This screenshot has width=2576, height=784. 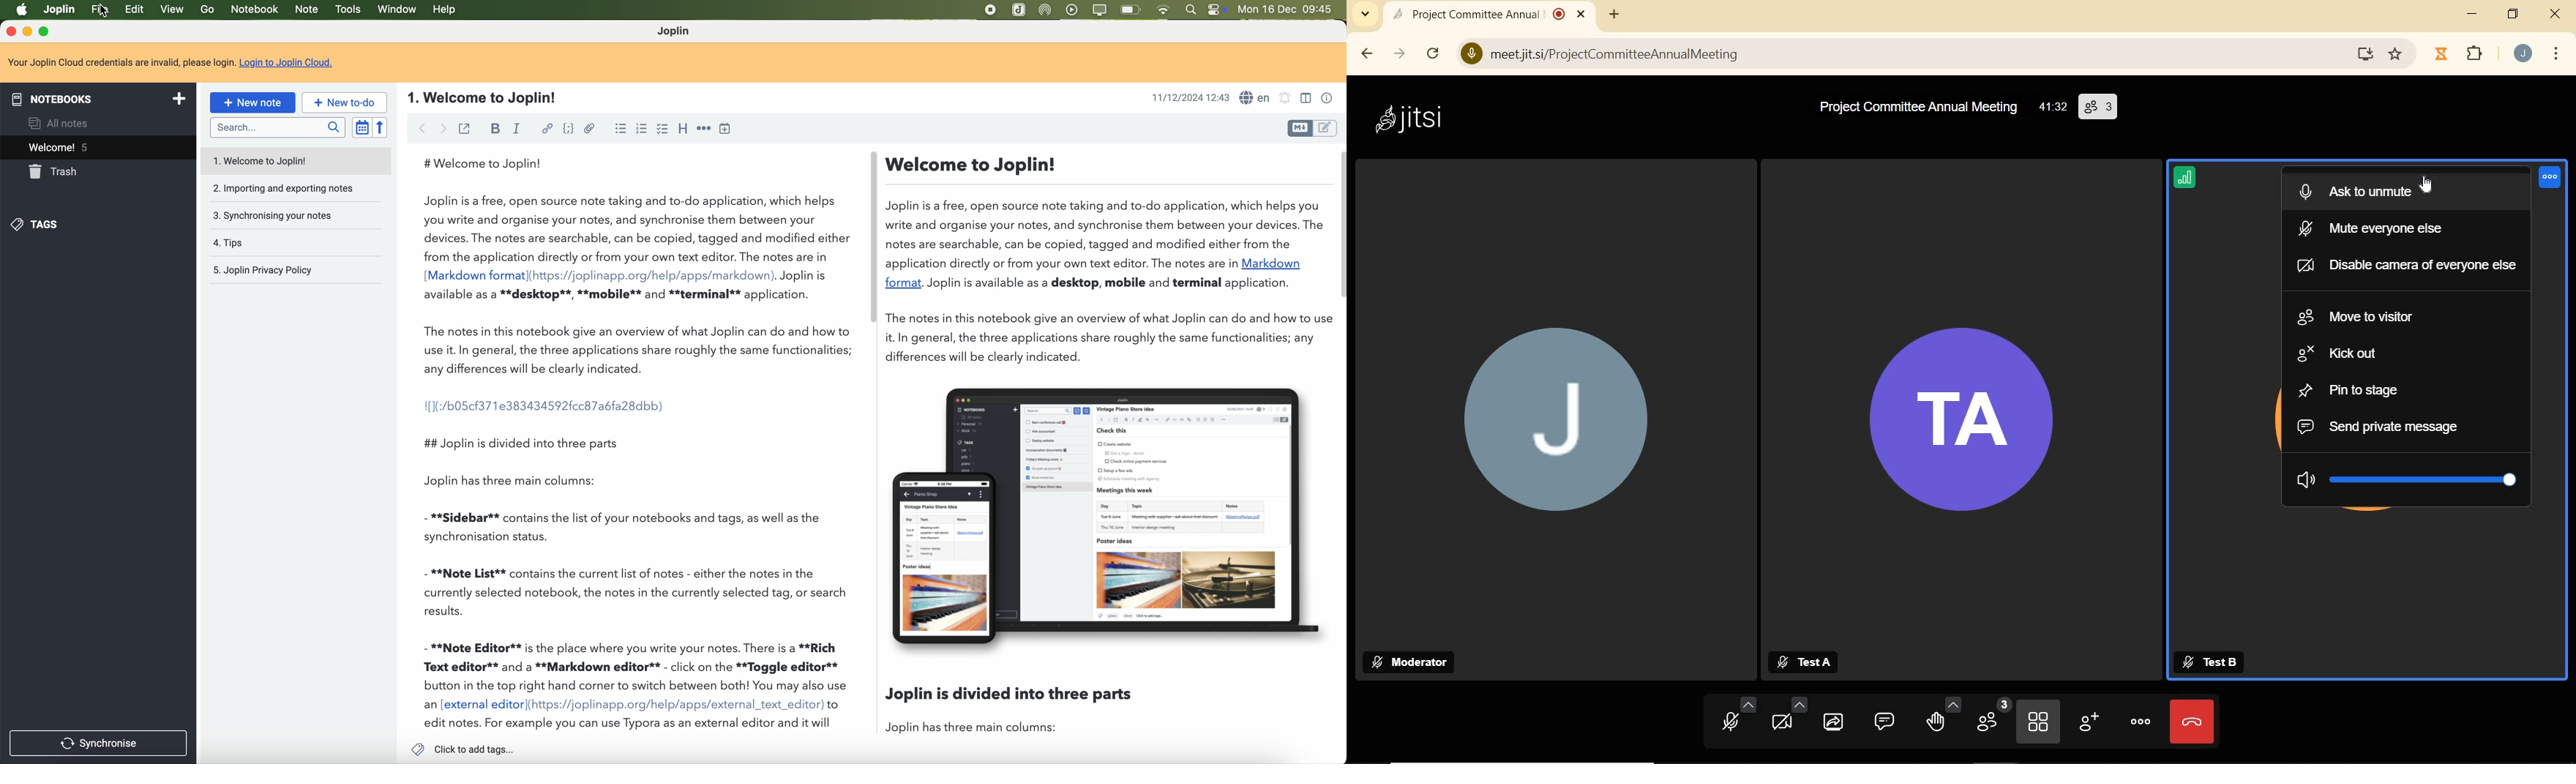 What do you see at coordinates (871, 237) in the screenshot?
I see `scroll bar` at bounding box center [871, 237].